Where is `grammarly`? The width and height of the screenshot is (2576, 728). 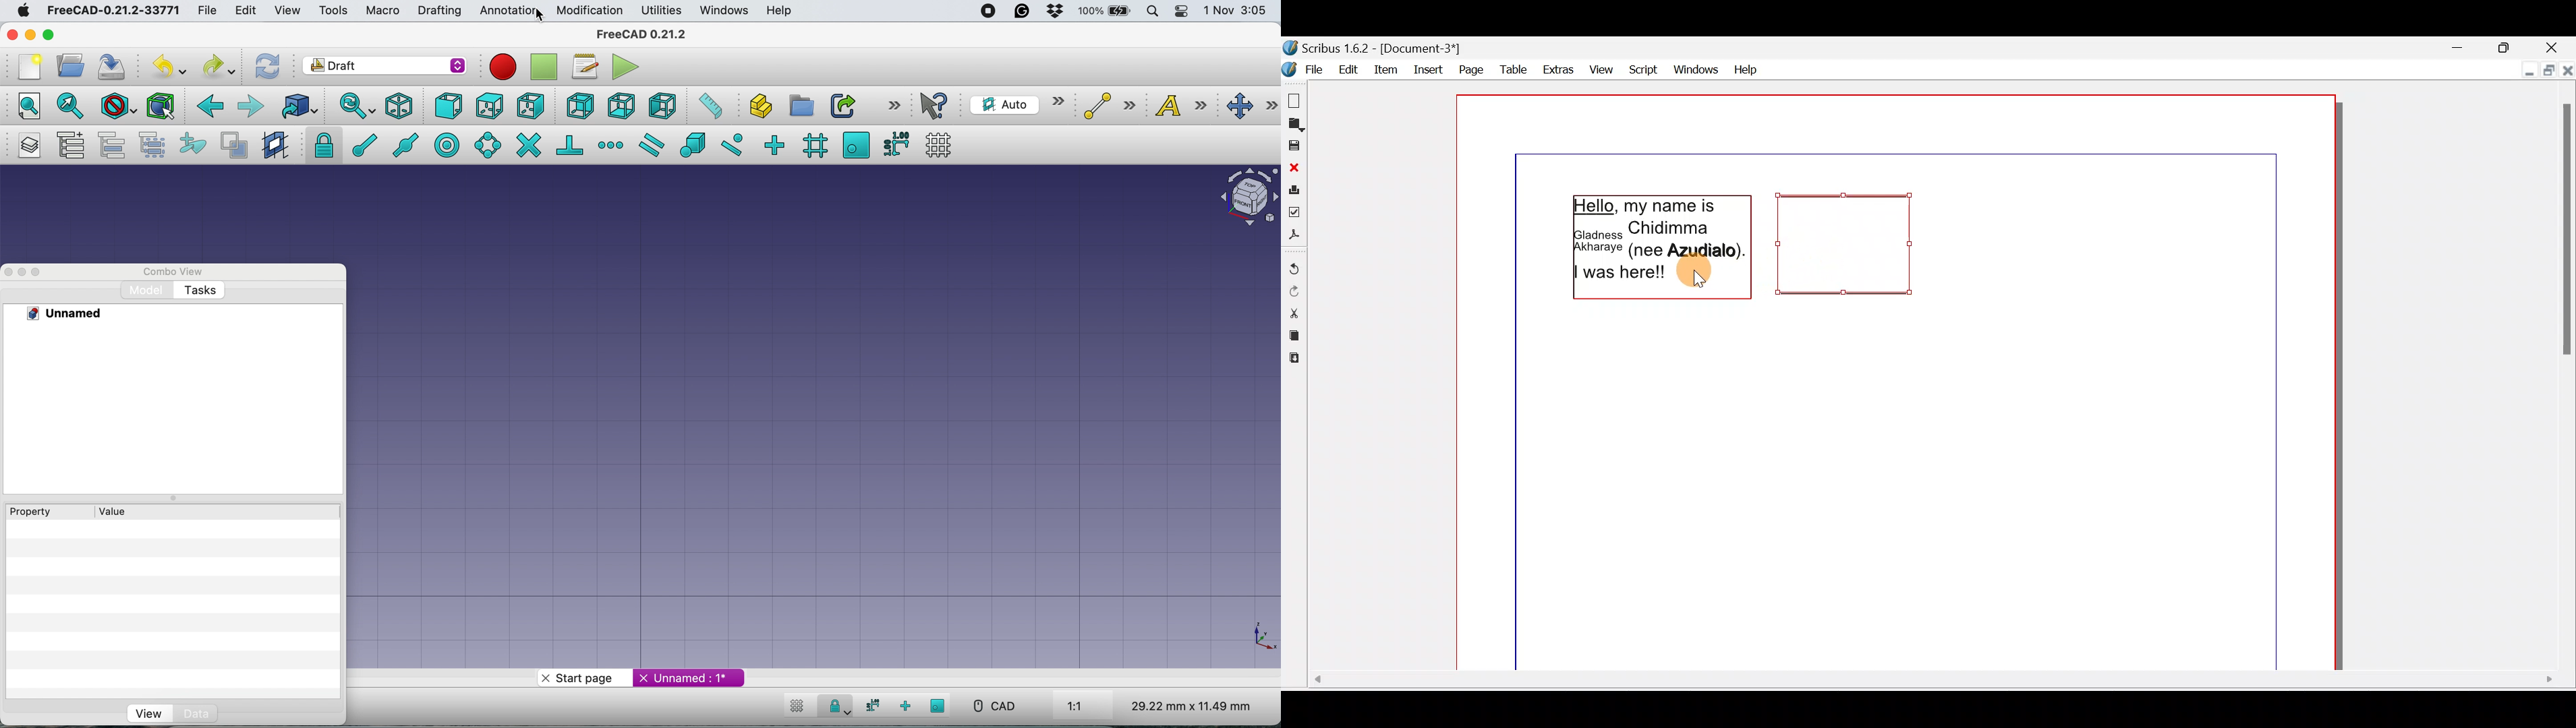 grammarly is located at coordinates (1021, 12).